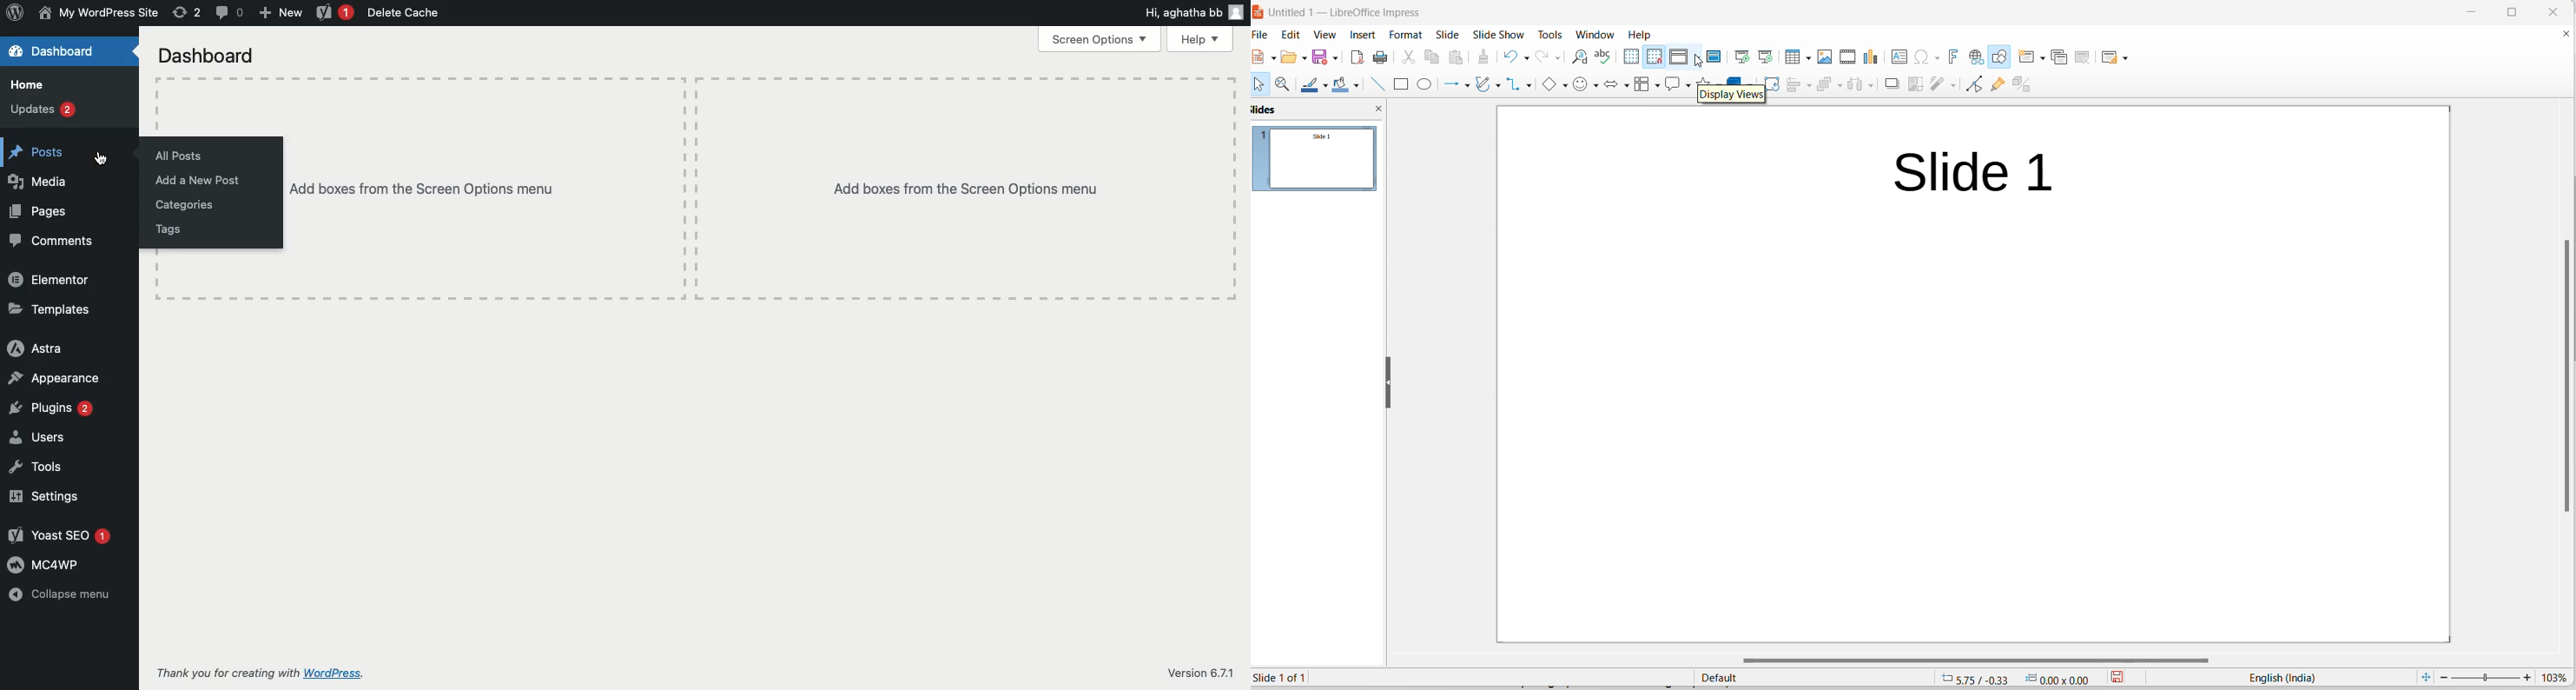 The width and height of the screenshot is (2576, 700). I want to click on start from first slide, so click(1742, 56).